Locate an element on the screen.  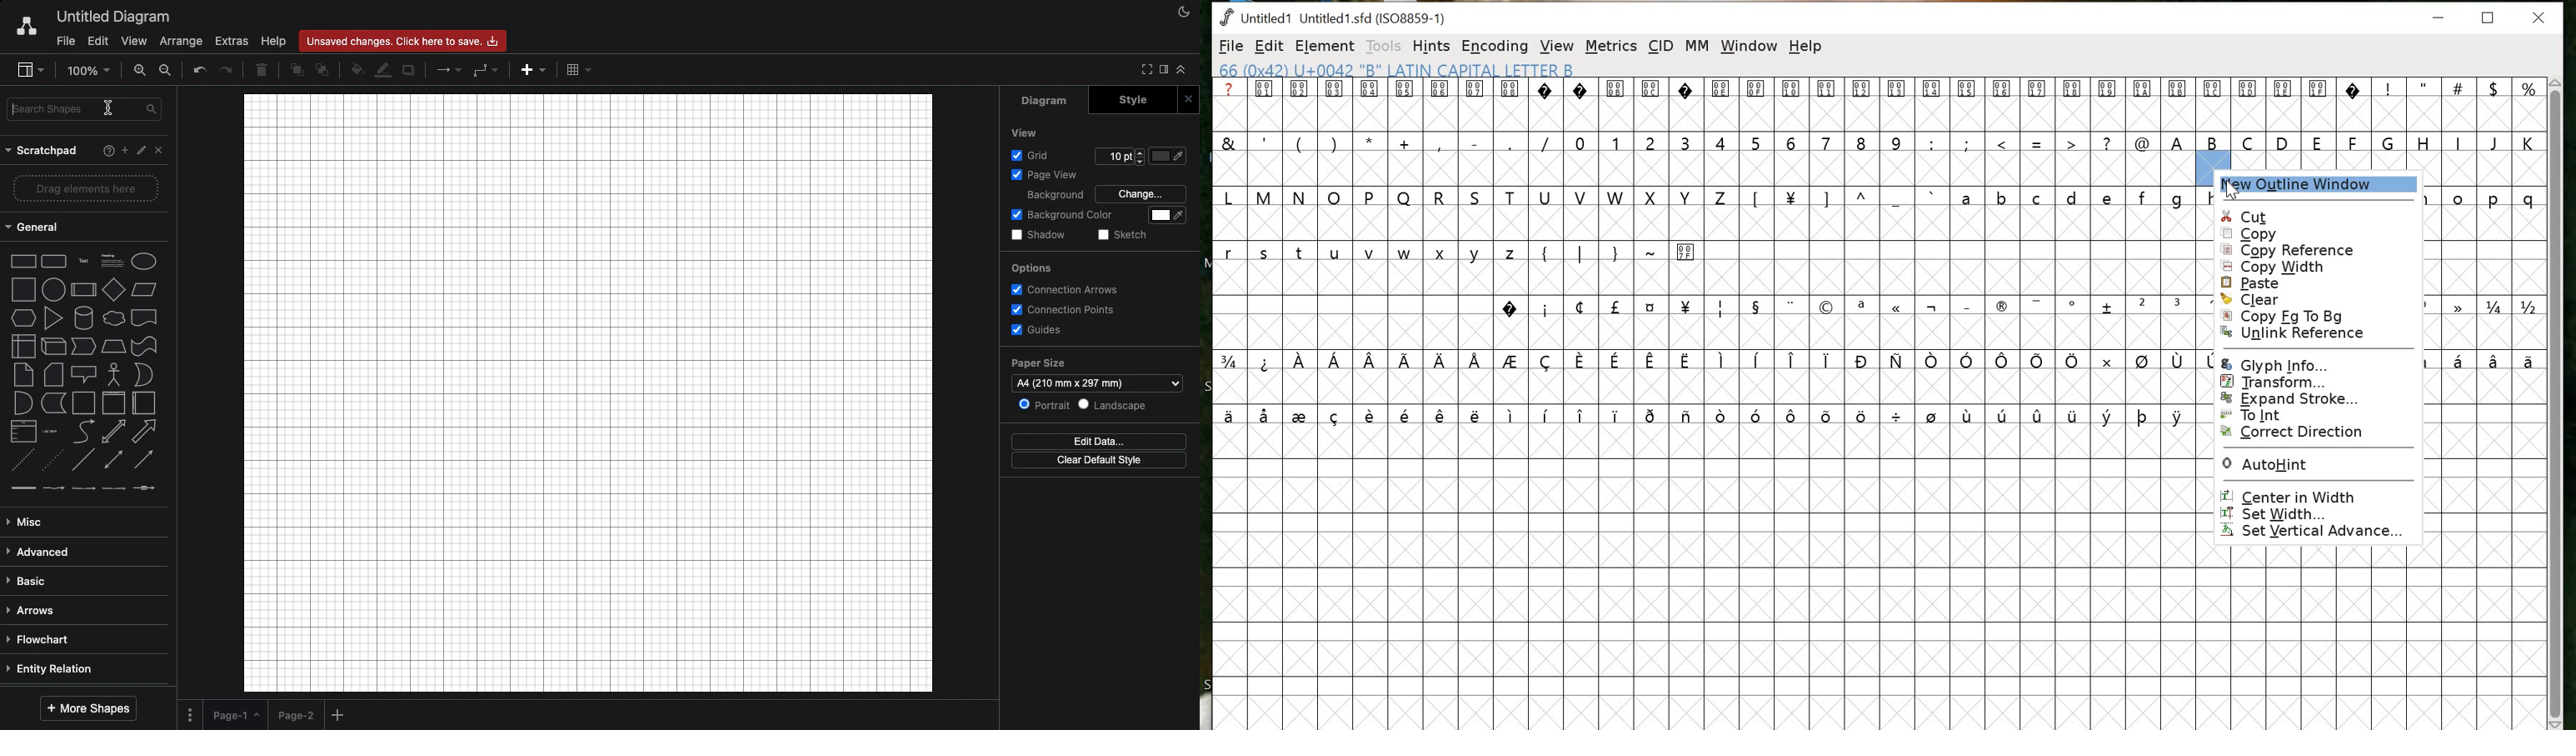
Background color is located at coordinates (1063, 216).